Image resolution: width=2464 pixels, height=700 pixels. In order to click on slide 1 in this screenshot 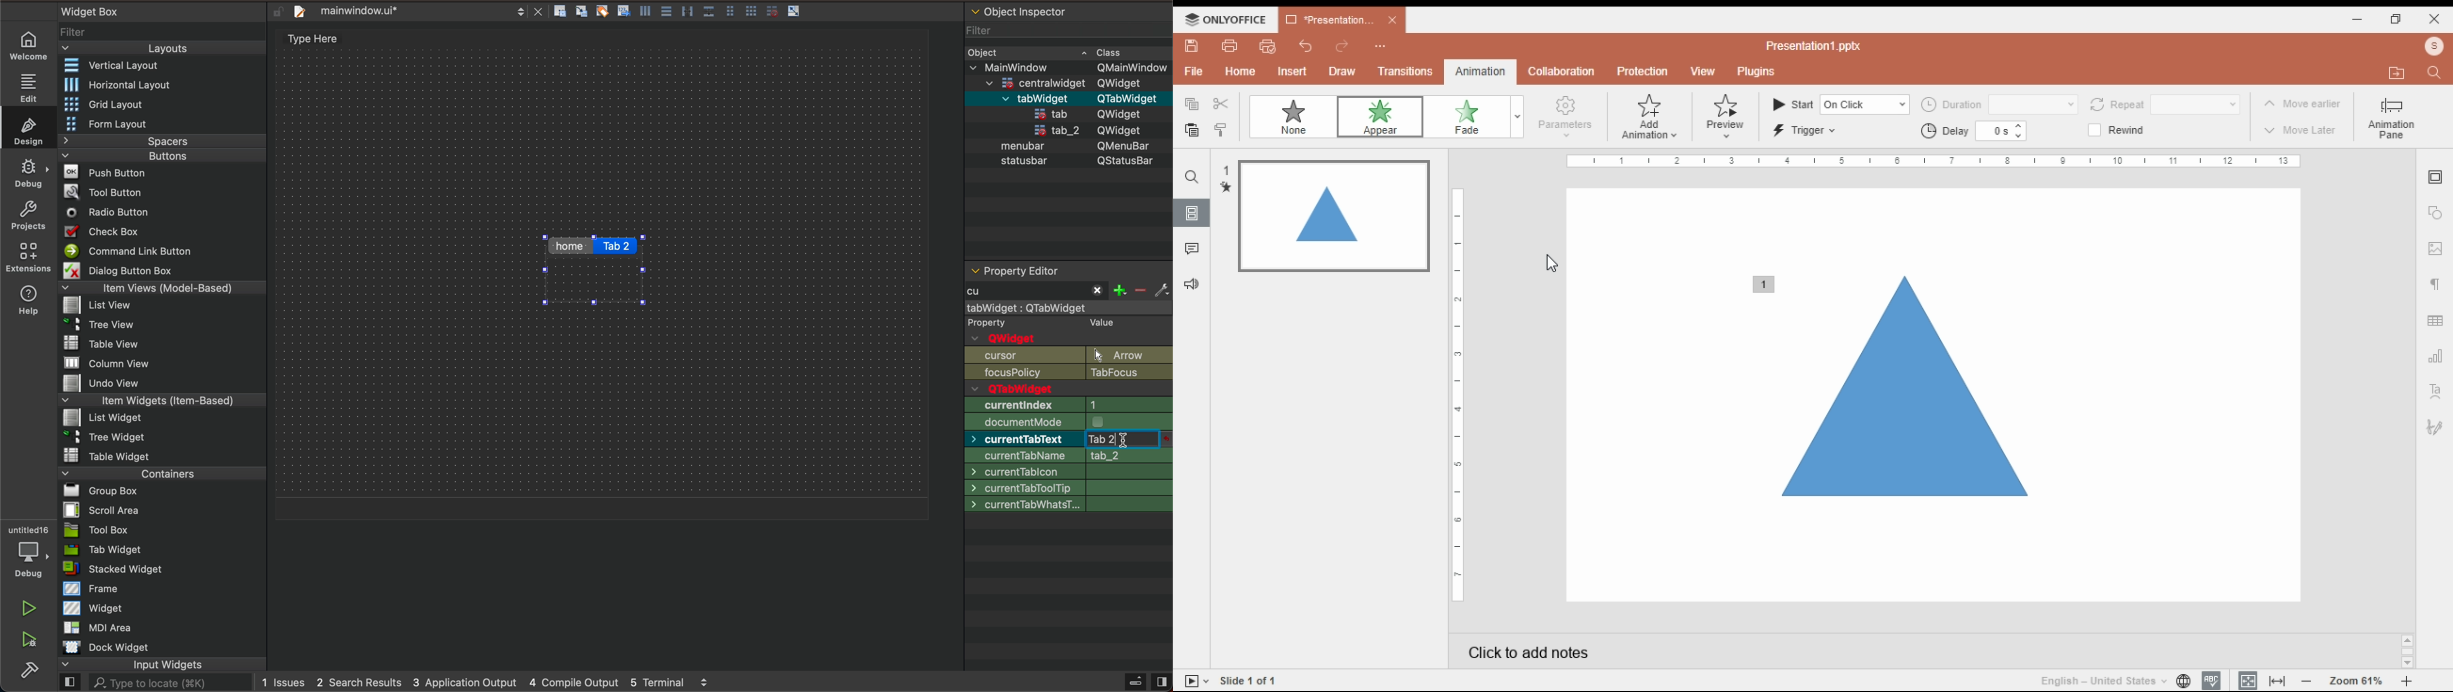, I will do `click(1342, 218)`.